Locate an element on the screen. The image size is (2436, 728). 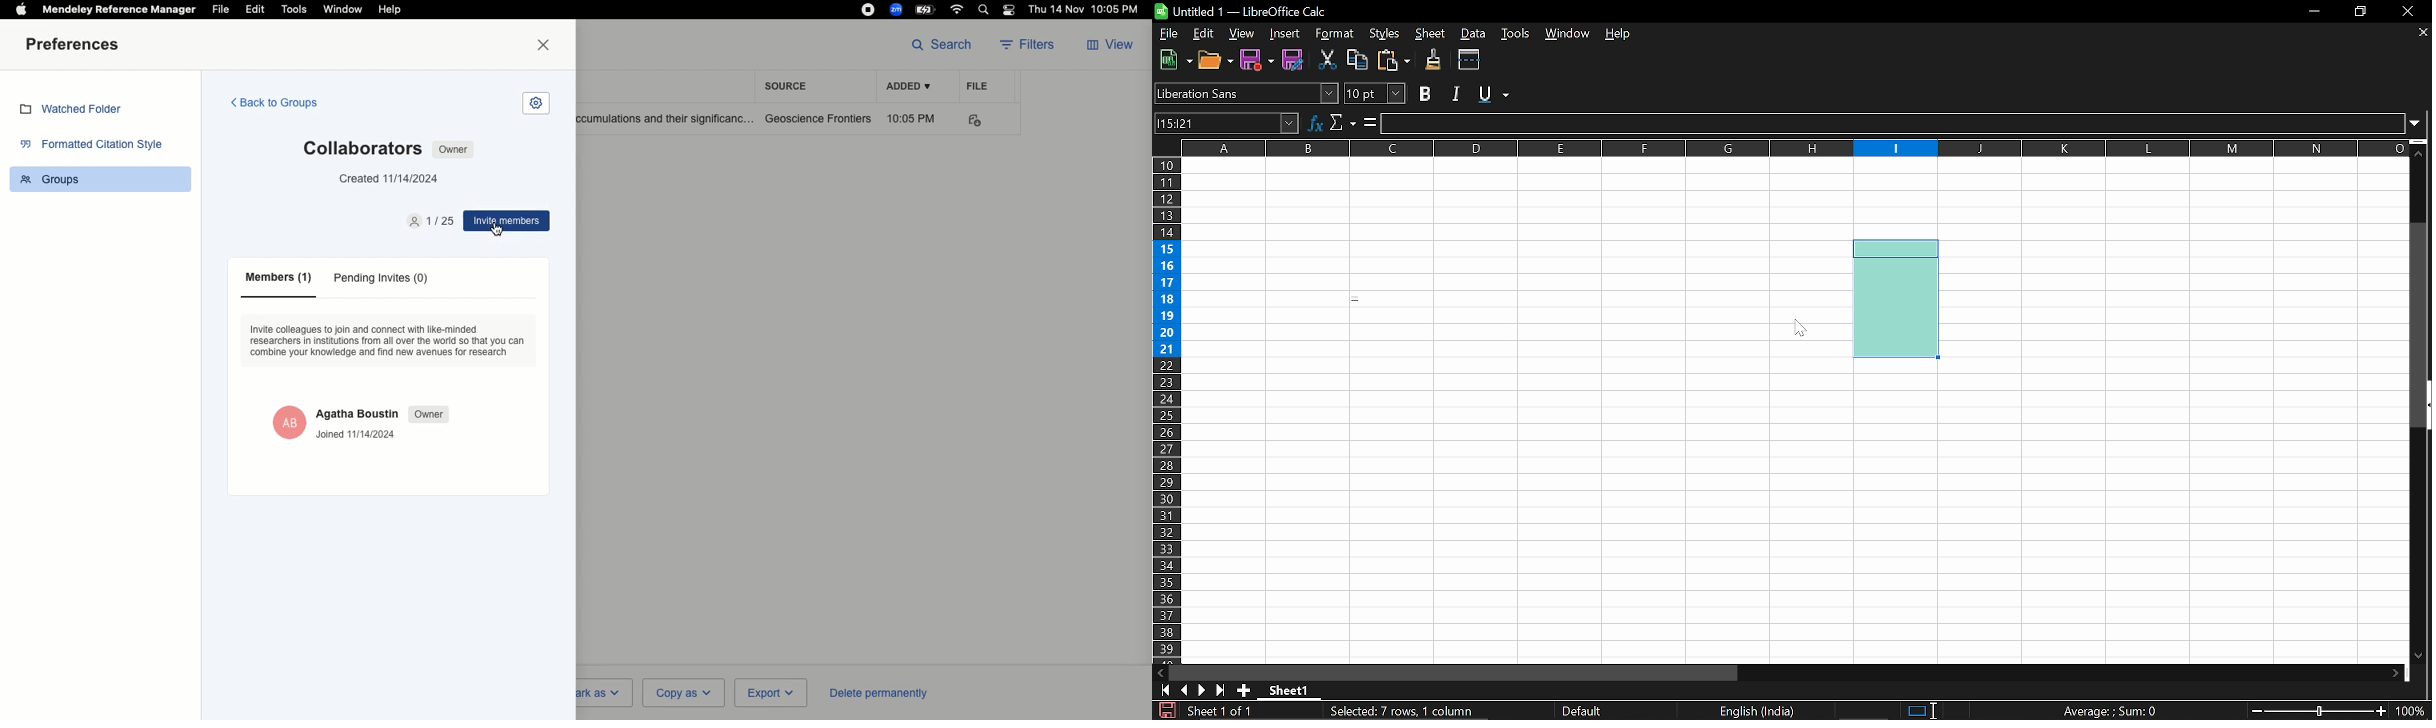
New is located at coordinates (1172, 61).